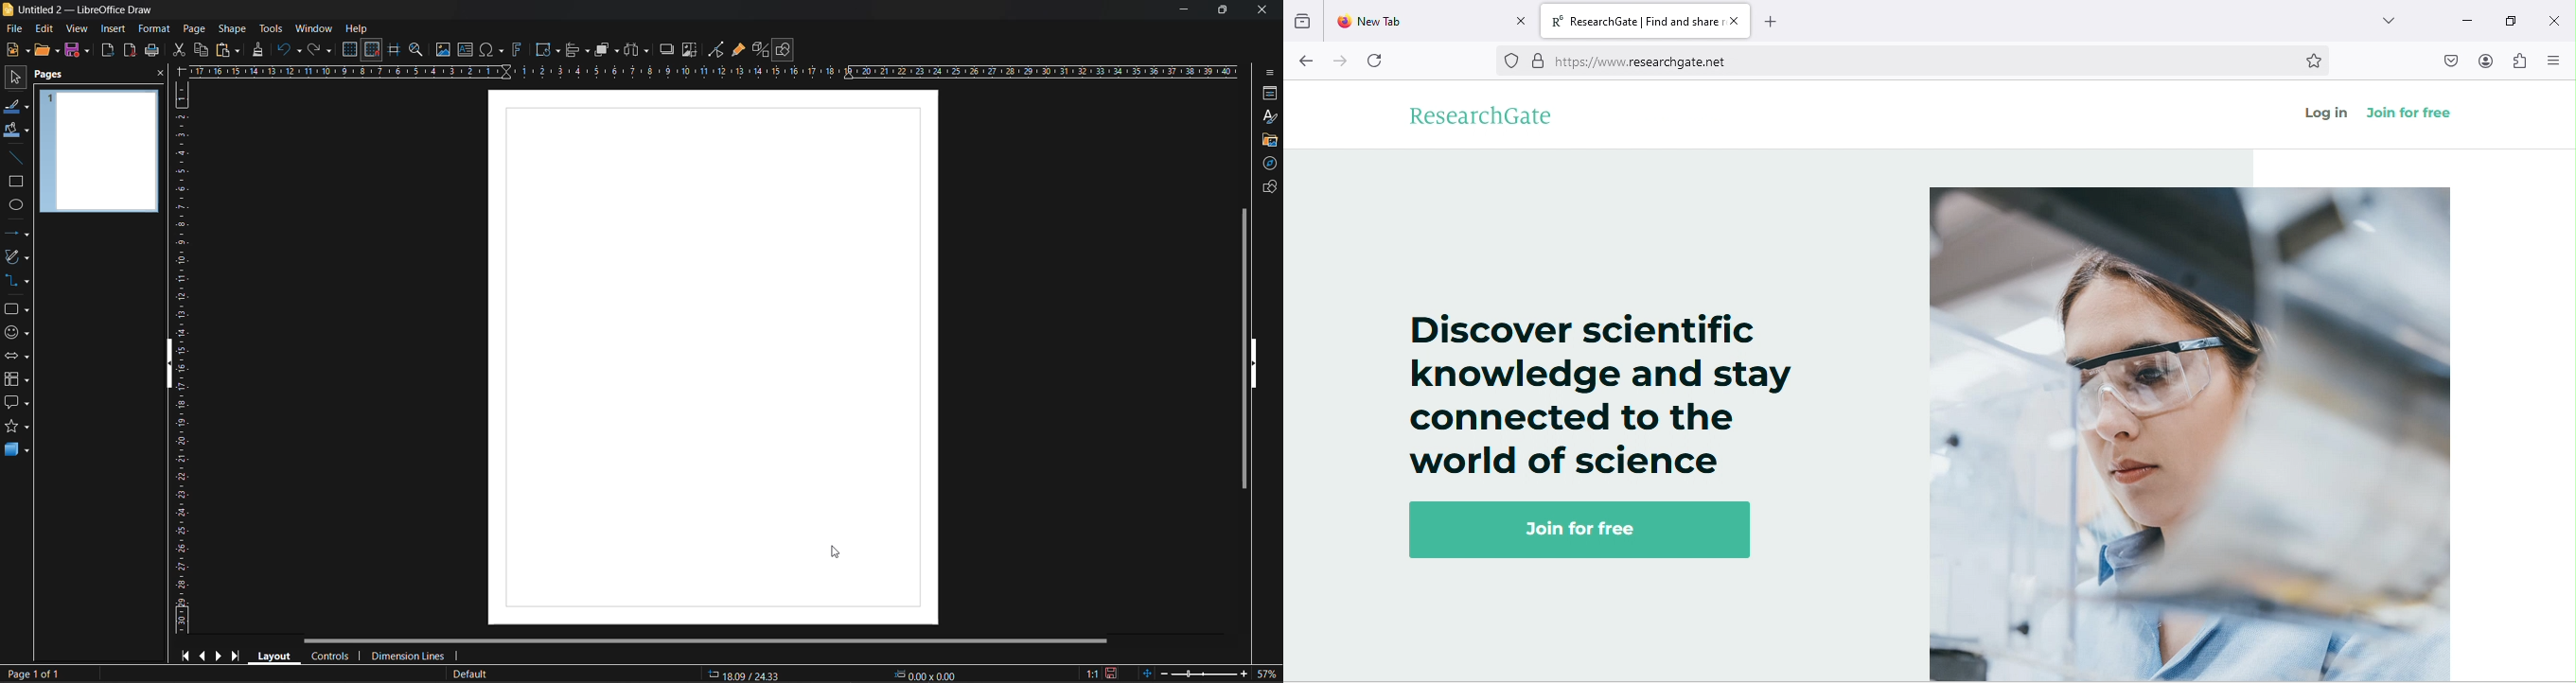  Describe the element at coordinates (227, 51) in the screenshot. I see `paste` at that location.